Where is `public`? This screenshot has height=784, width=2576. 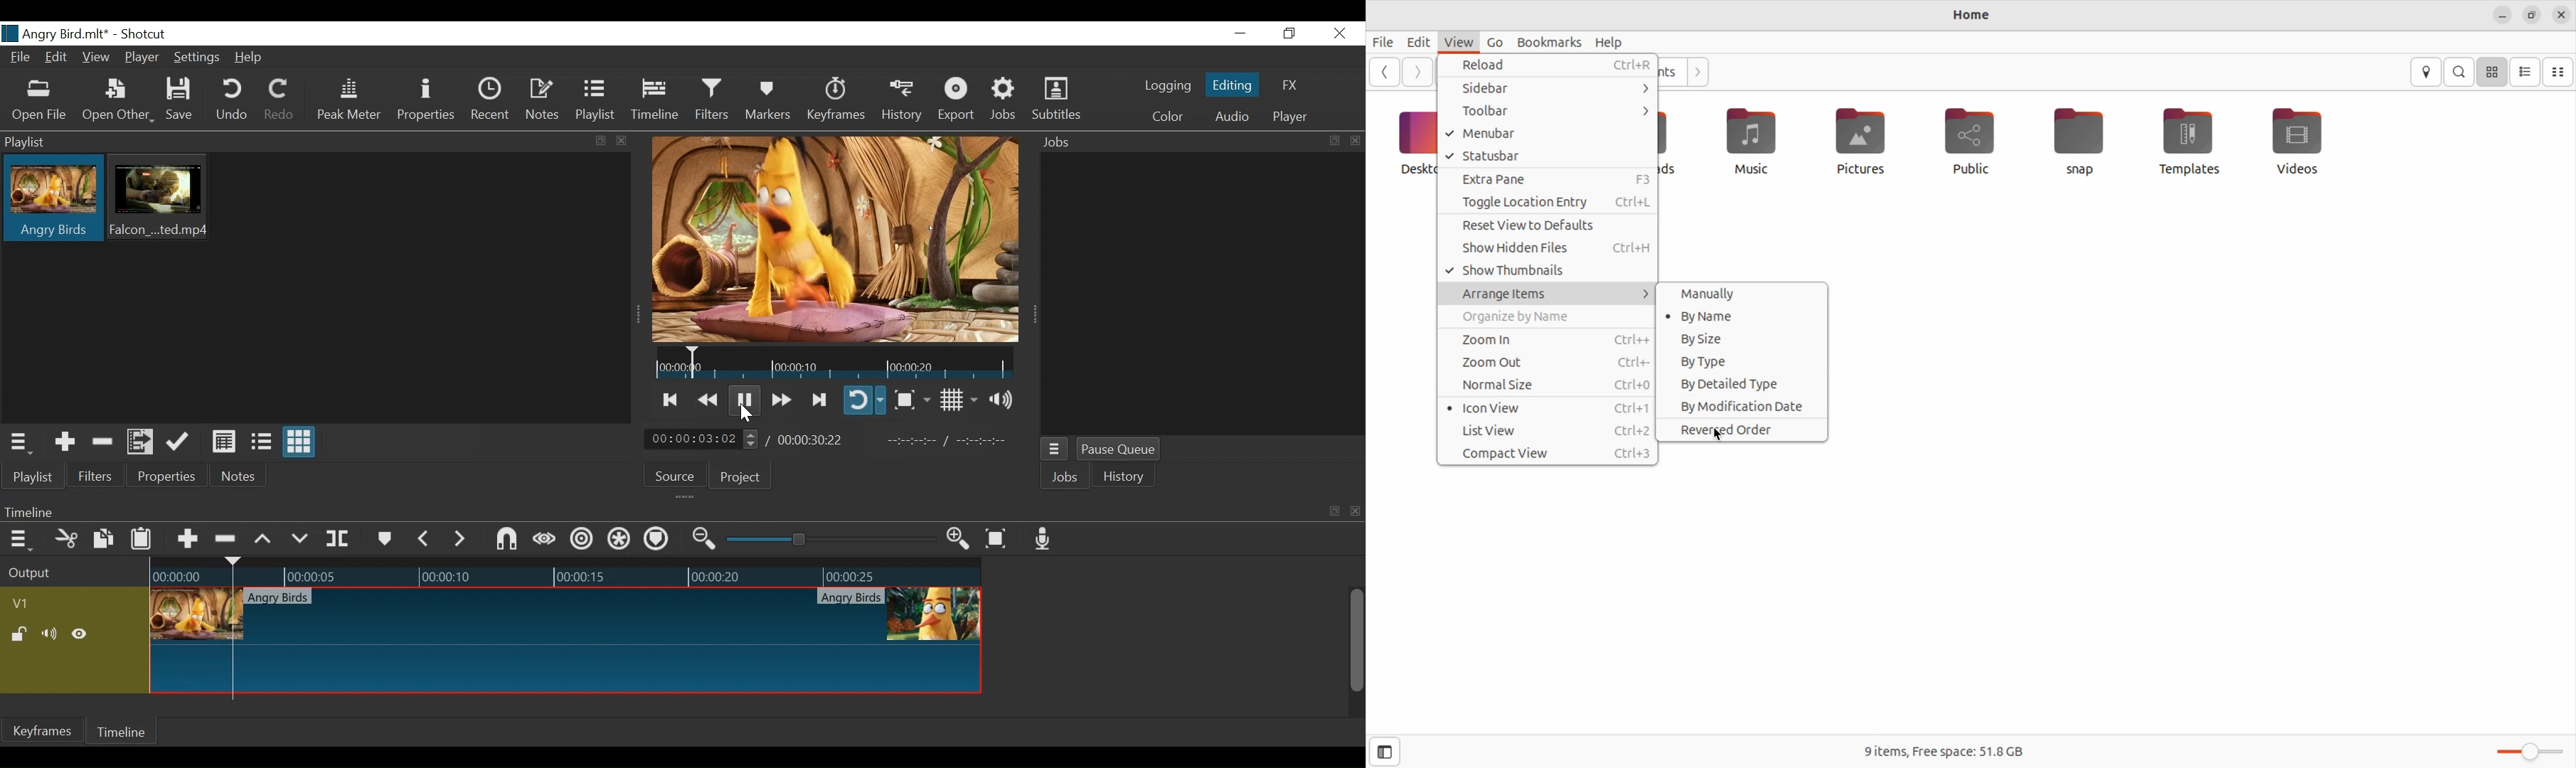
public is located at coordinates (1979, 139).